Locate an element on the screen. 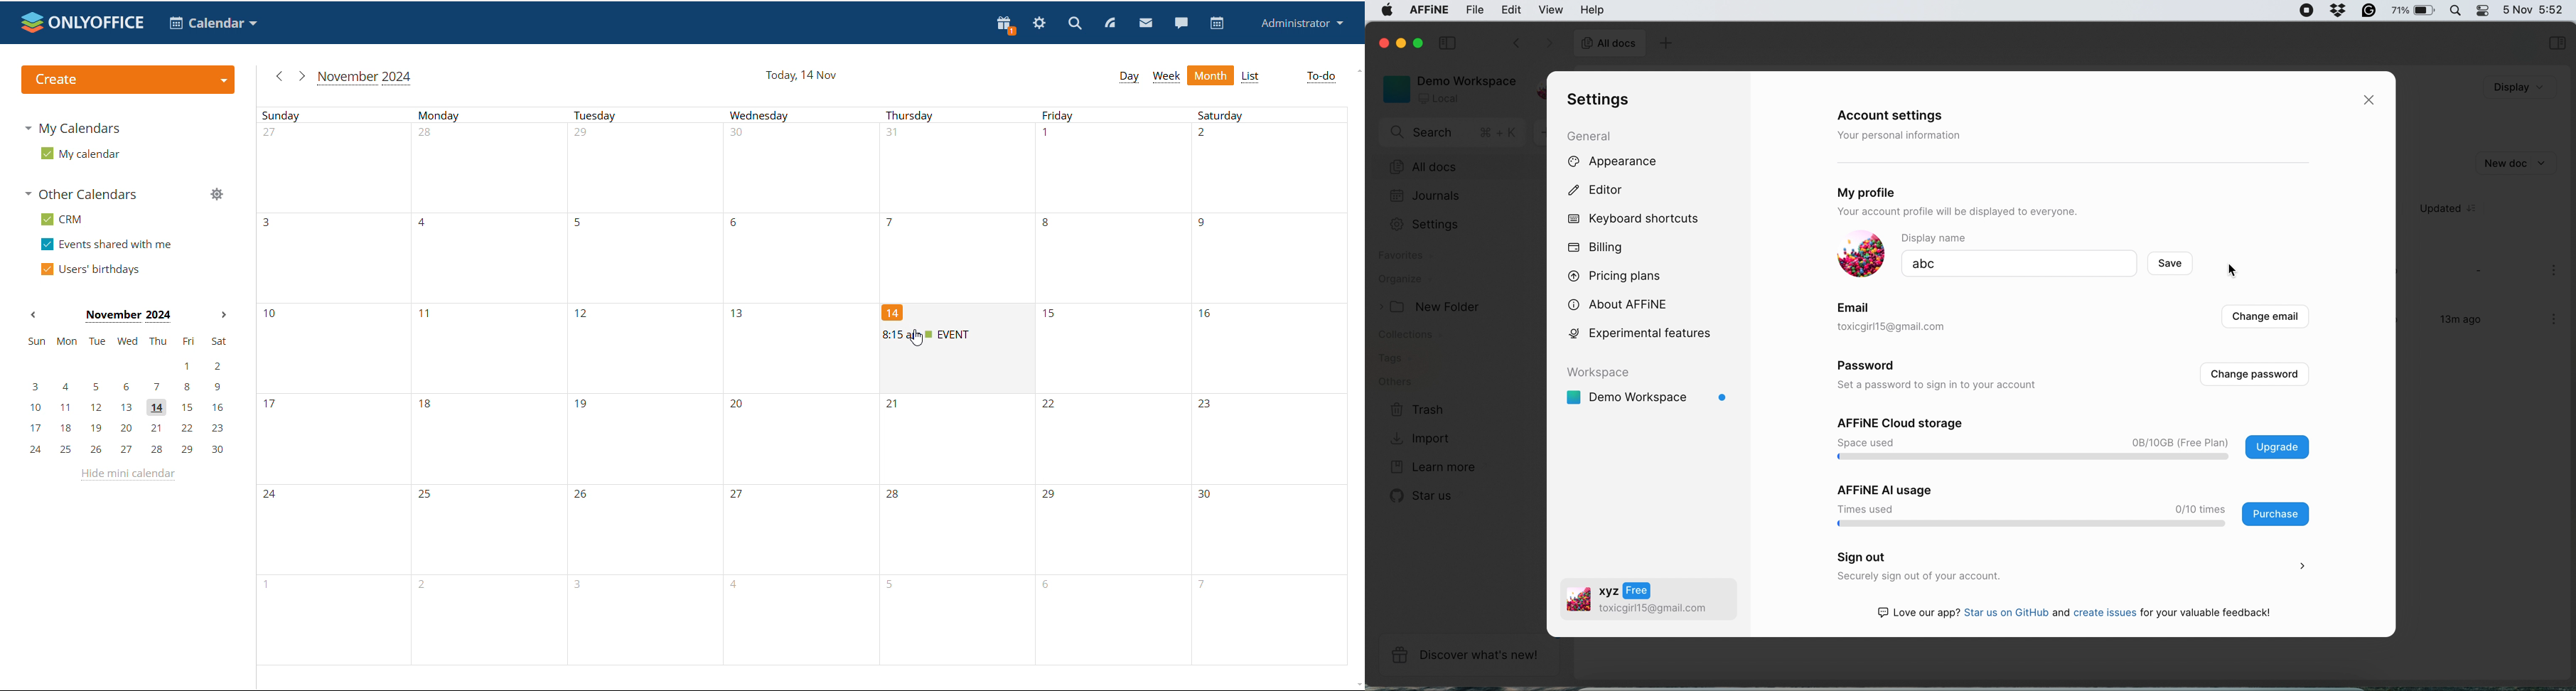 The width and height of the screenshot is (2576, 700). 10, 11, 12, 13 is located at coordinates (569, 346).